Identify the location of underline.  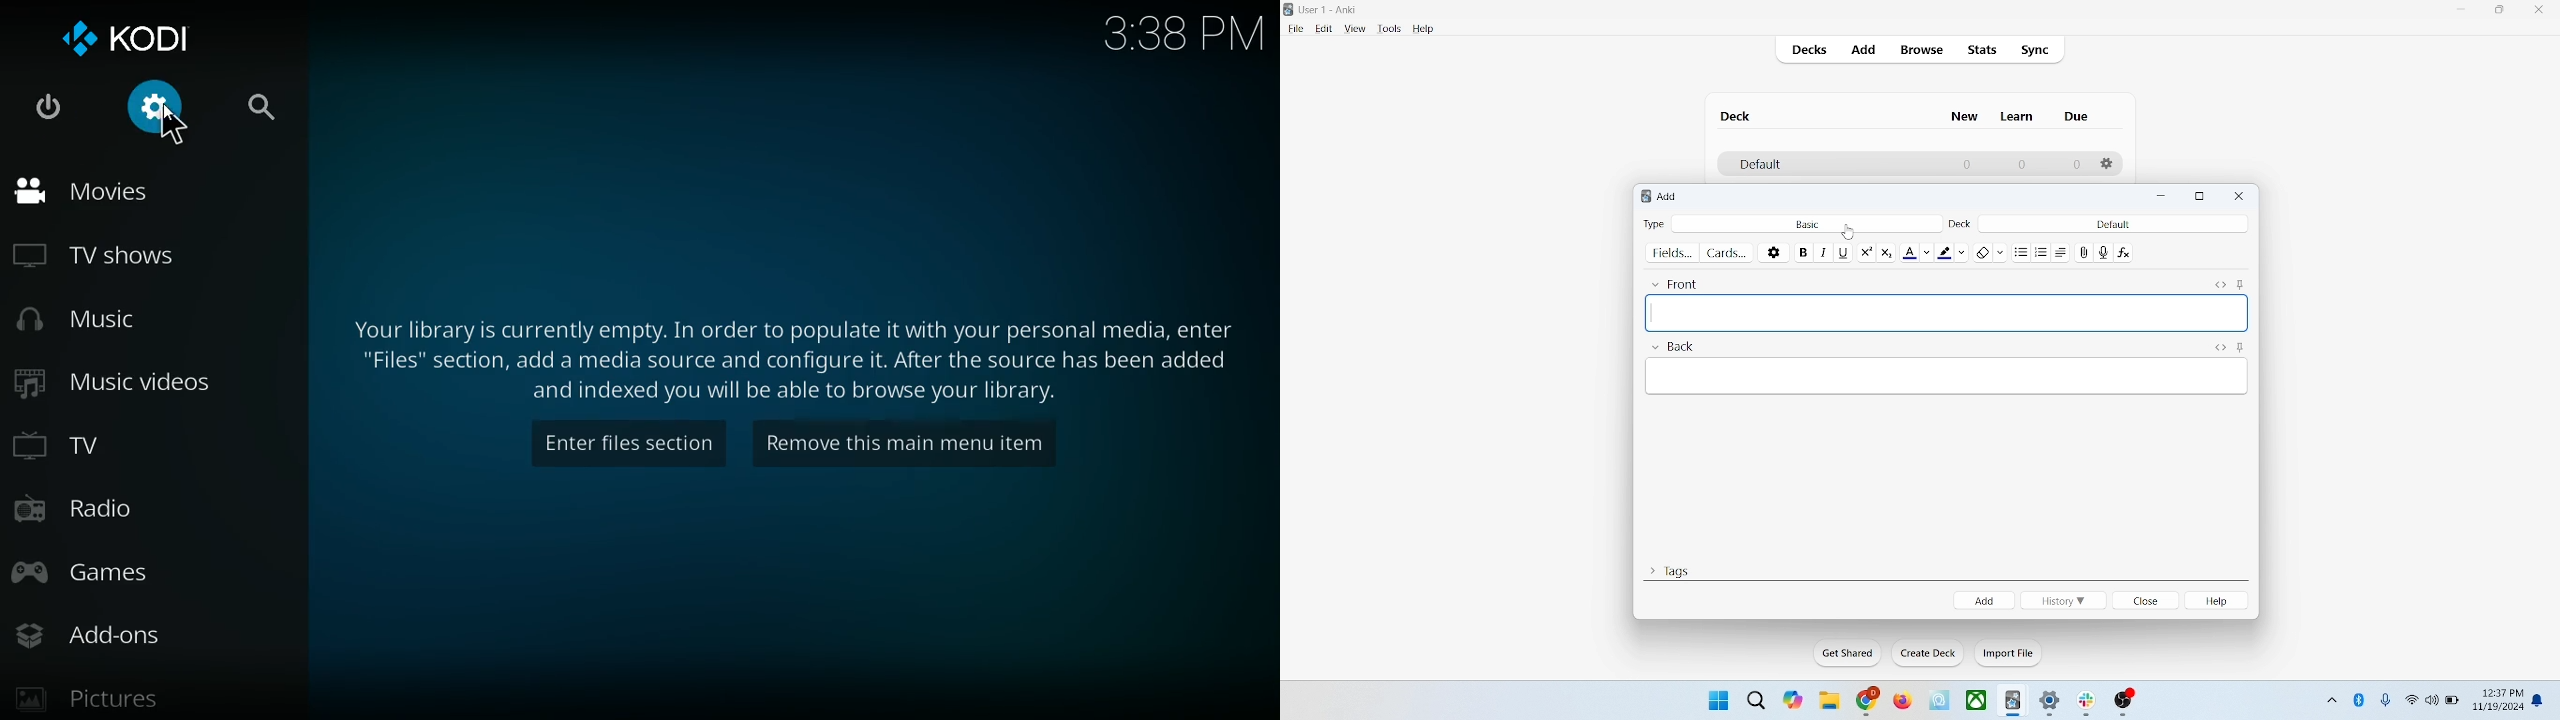
(1843, 253).